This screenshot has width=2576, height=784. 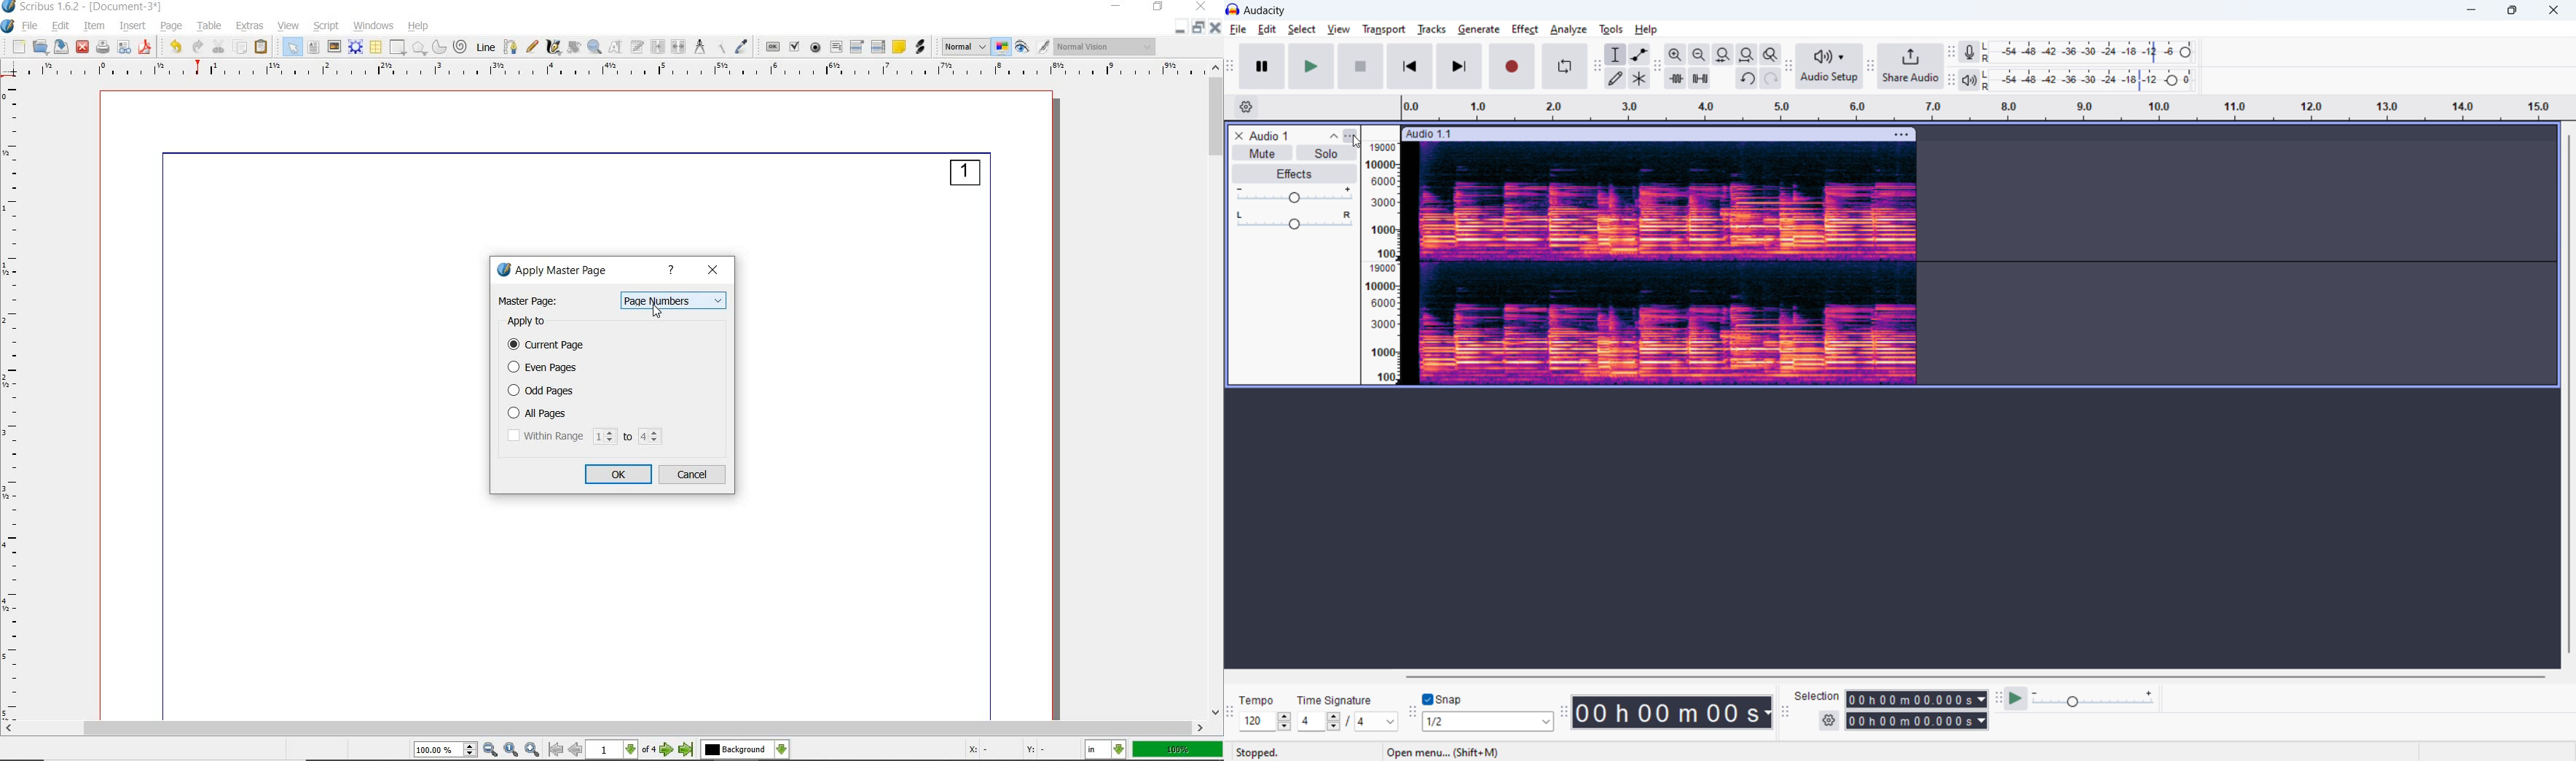 What do you see at coordinates (1657, 66) in the screenshot?
I see `edit toolbar` at bounding box center [1657, 66].